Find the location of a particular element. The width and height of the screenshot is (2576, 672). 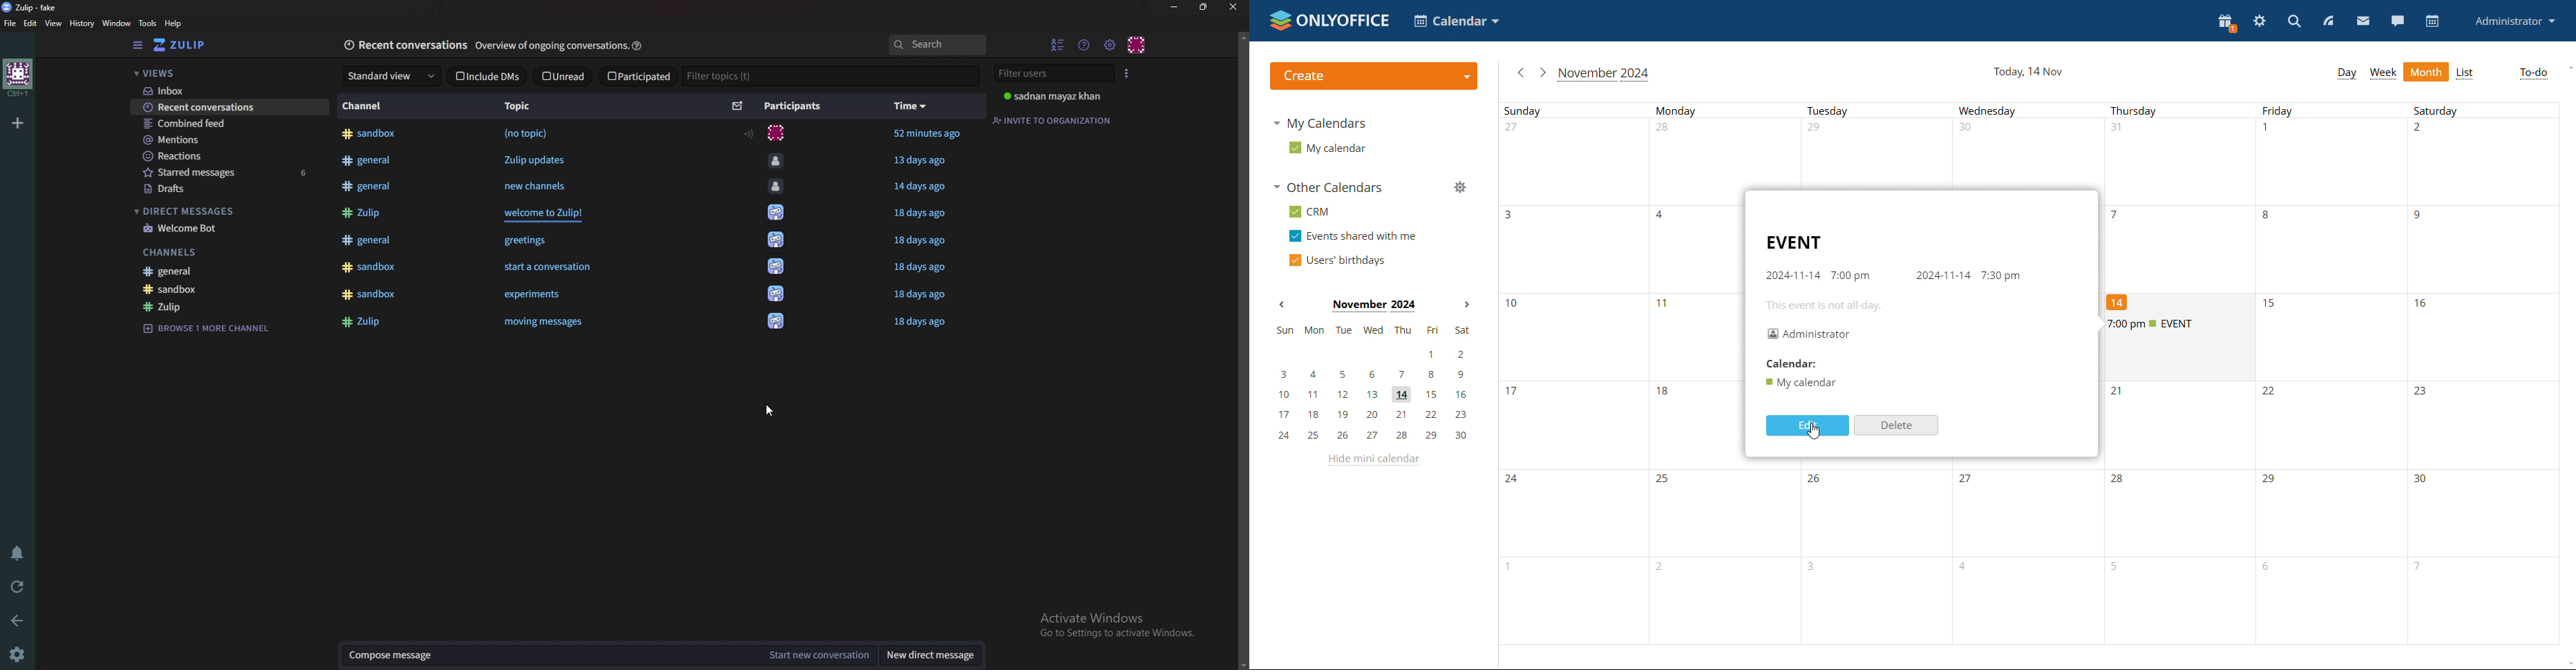

#Zulip is located at coordinates (362, 215).